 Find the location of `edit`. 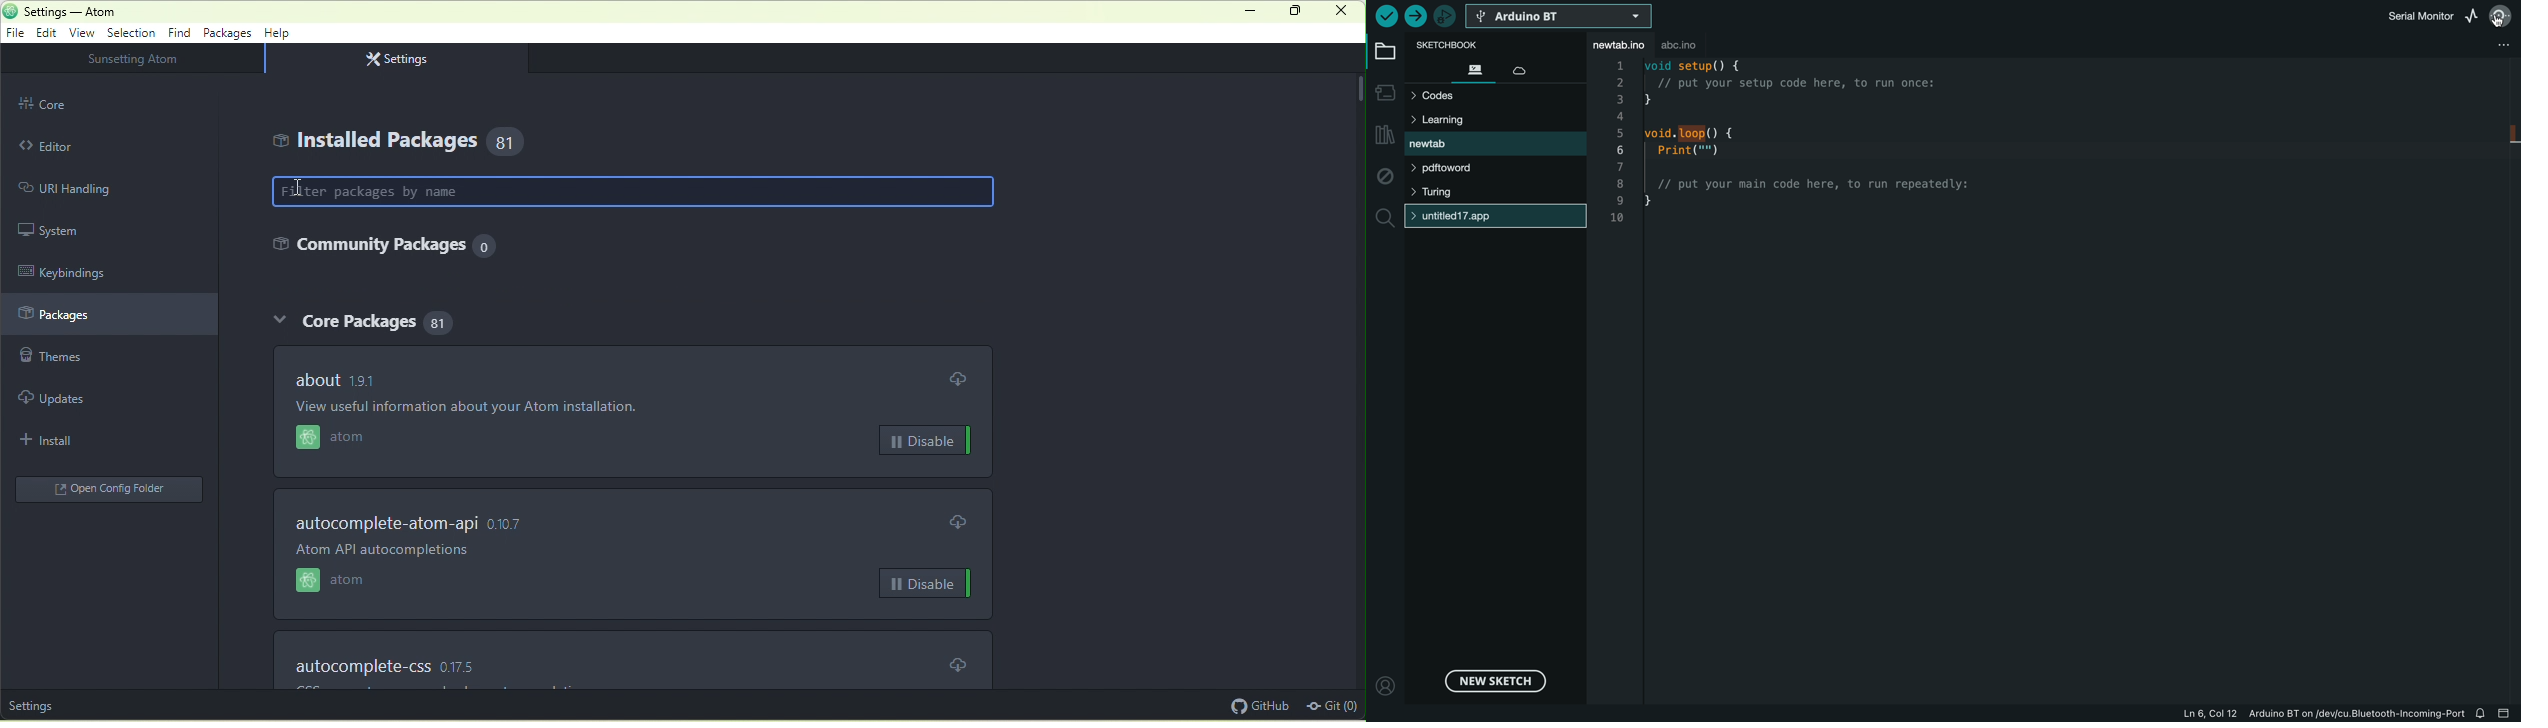

edit is located at coordinates (50, 34).